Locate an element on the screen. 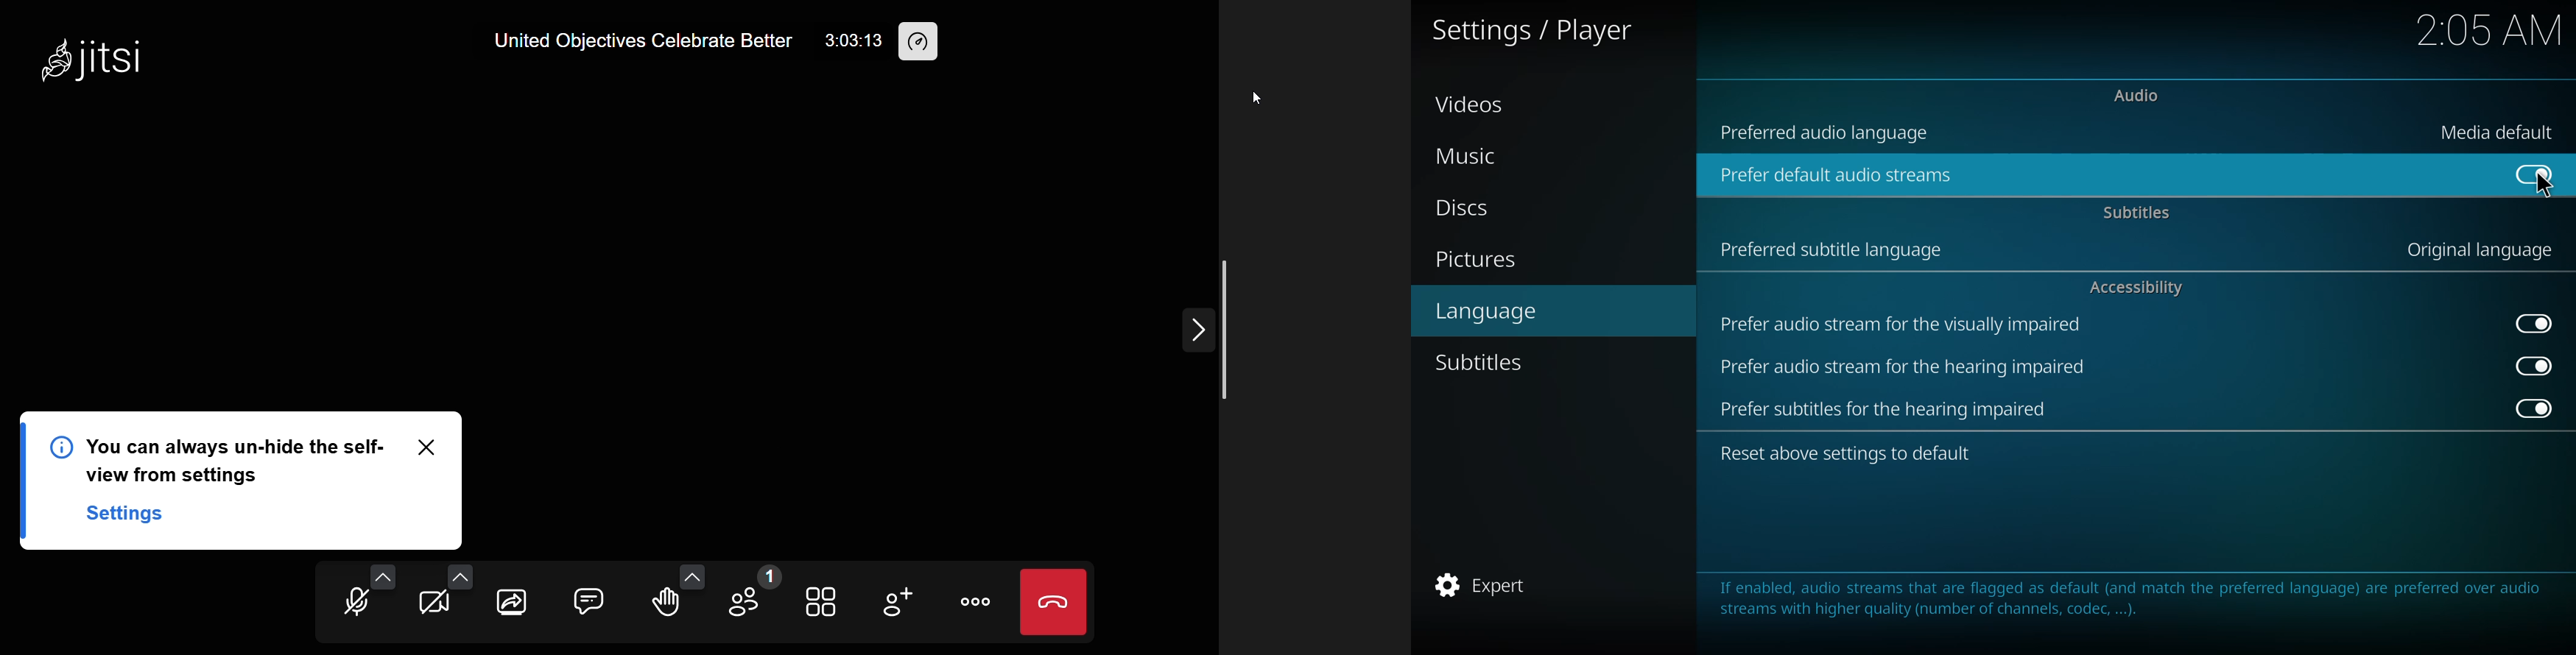 The height and width of the screenshot is (672, 2576). accessibility is located at coordinates (2137, 287).